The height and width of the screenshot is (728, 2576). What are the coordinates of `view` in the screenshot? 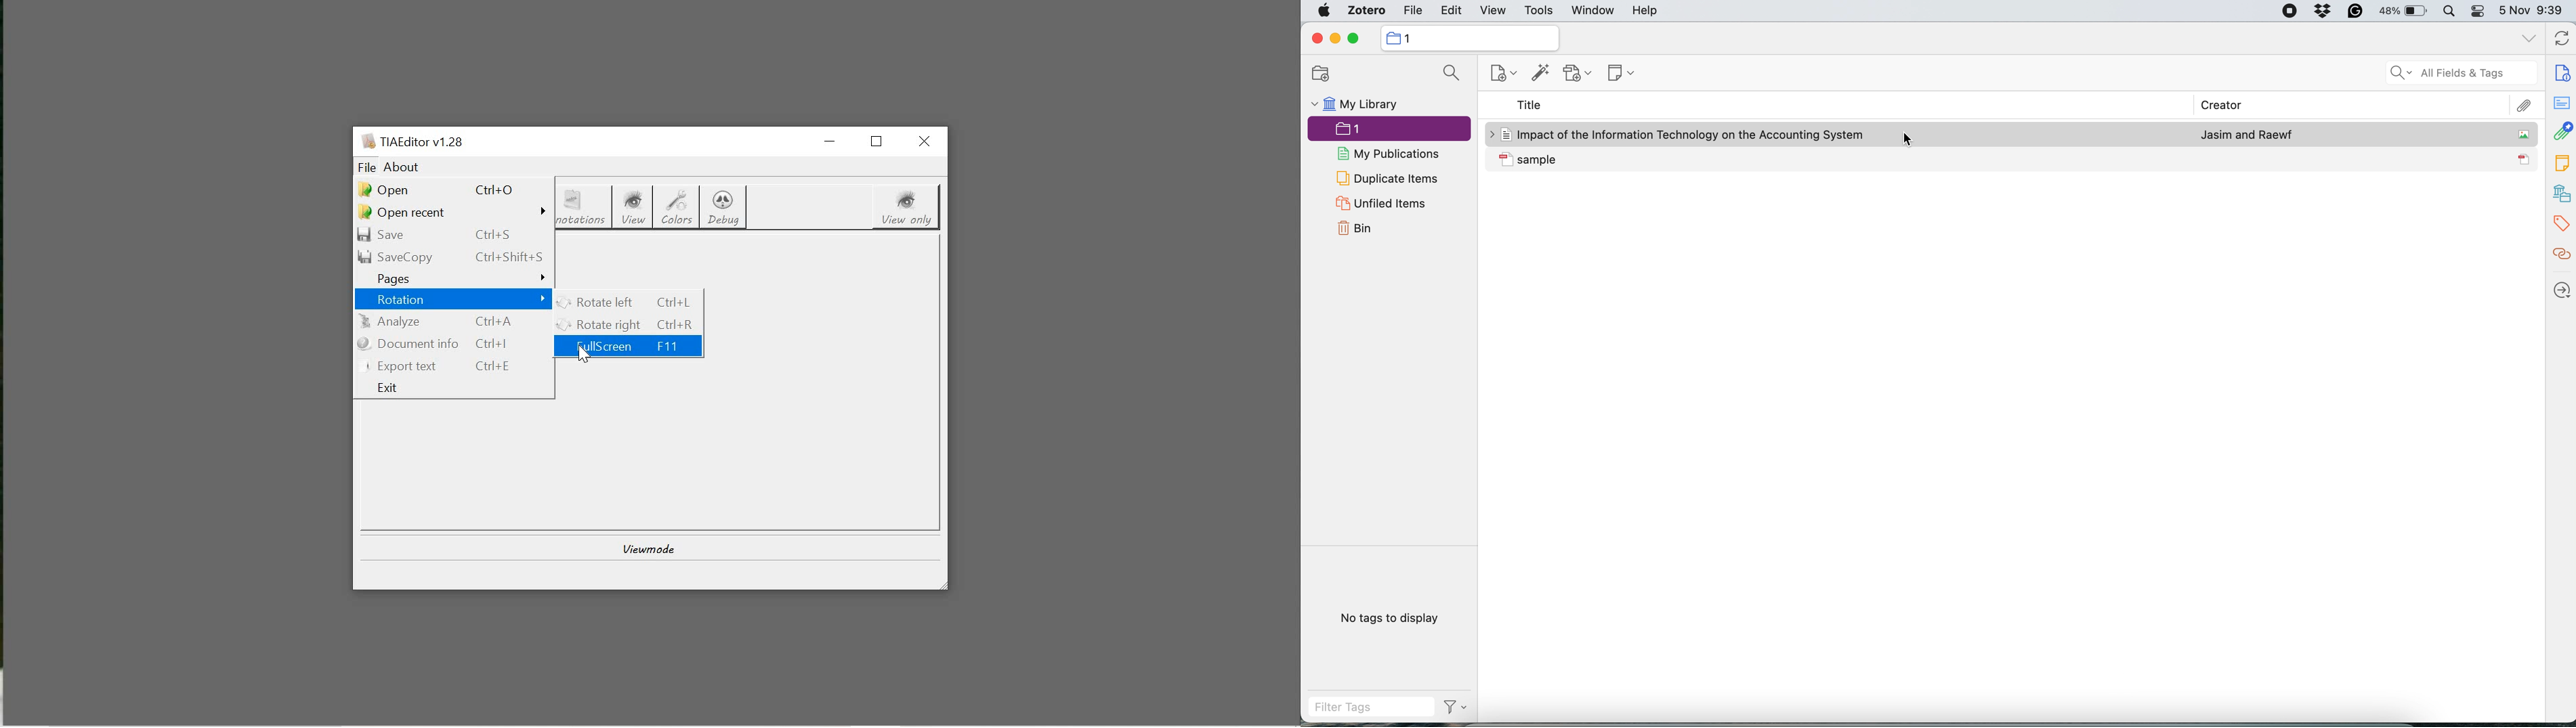 It's located at (1494, 11).